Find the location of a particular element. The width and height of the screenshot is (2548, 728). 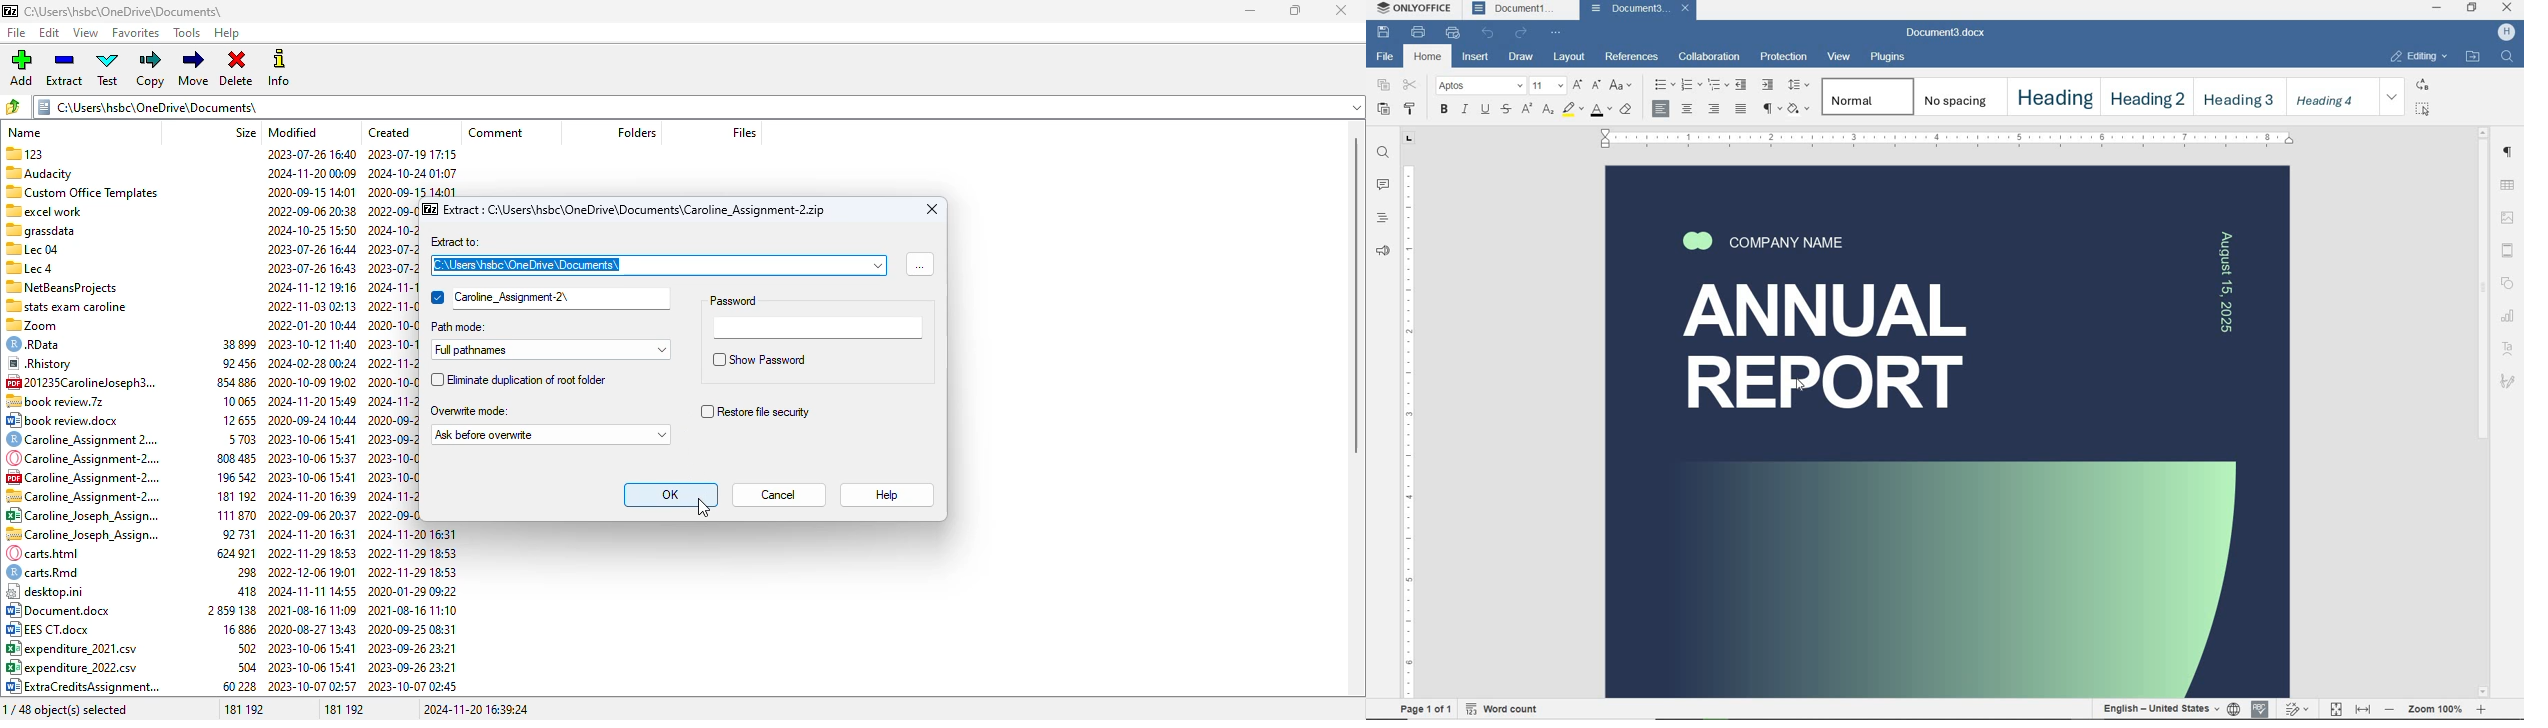

save is located at coordinates (1384, 31).